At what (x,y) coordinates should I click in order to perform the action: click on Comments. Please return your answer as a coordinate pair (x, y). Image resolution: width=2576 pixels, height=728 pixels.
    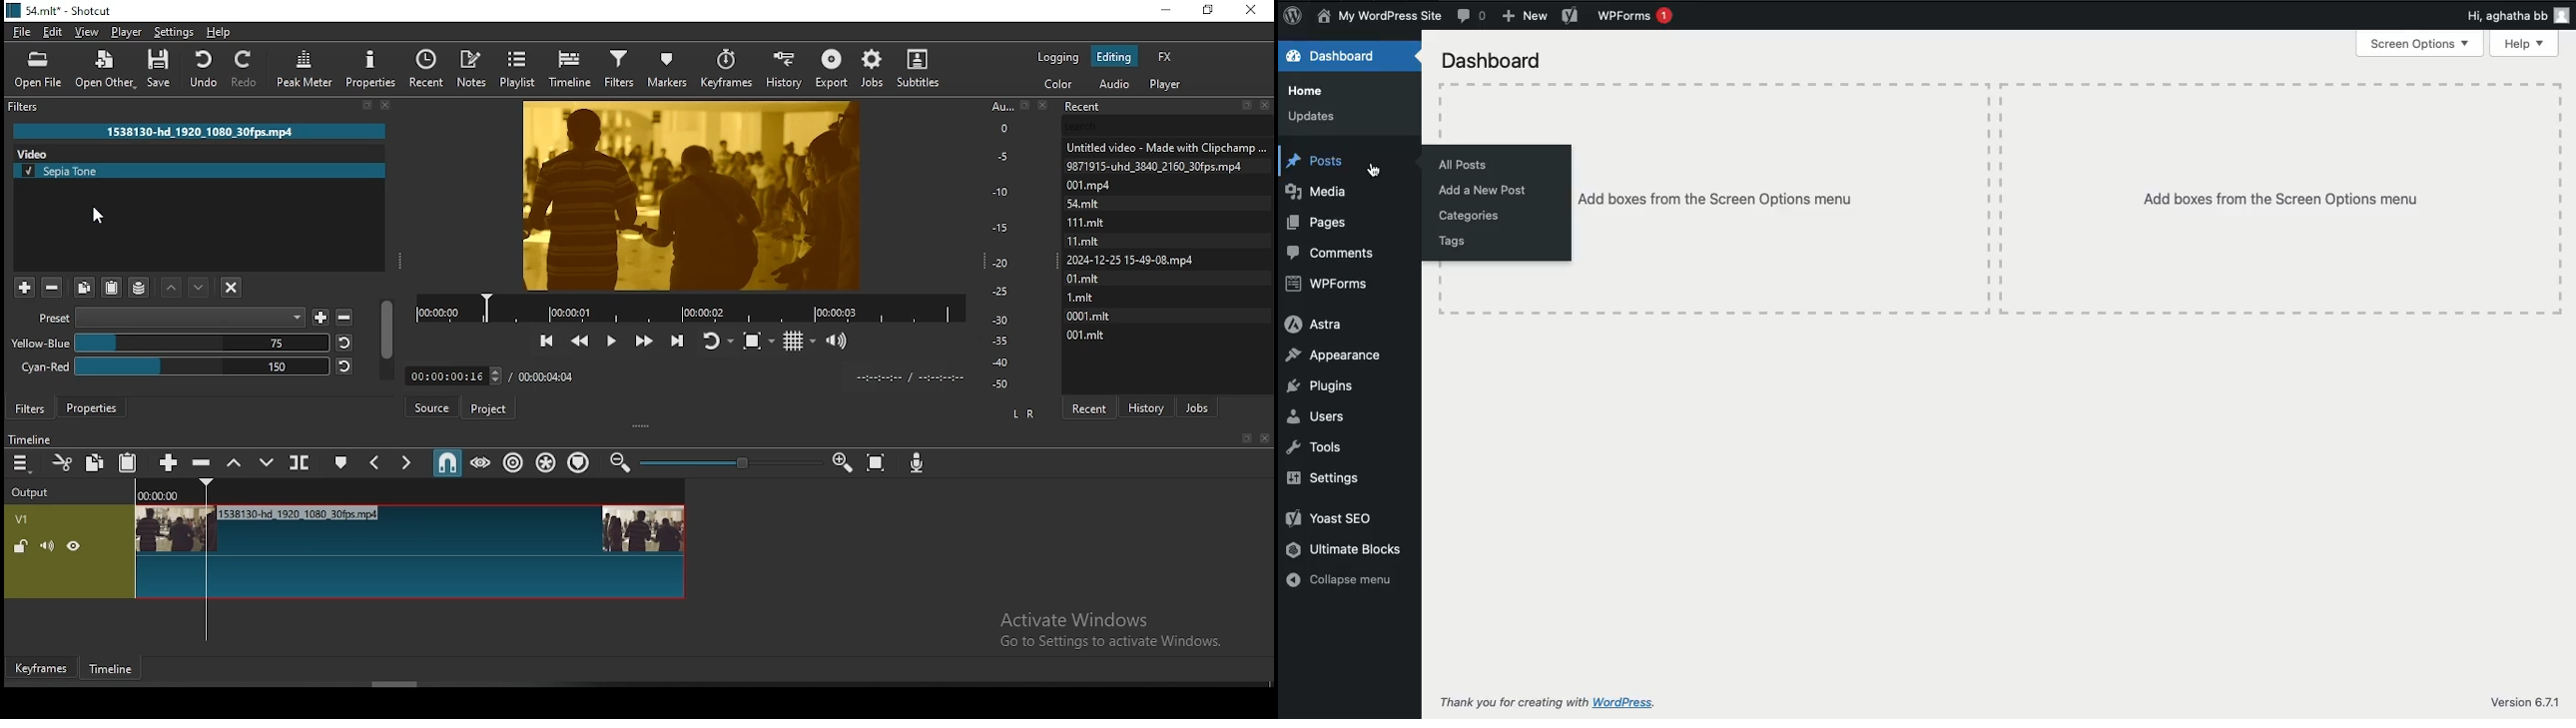
    Looking at the image, I should click on (1474, 17).